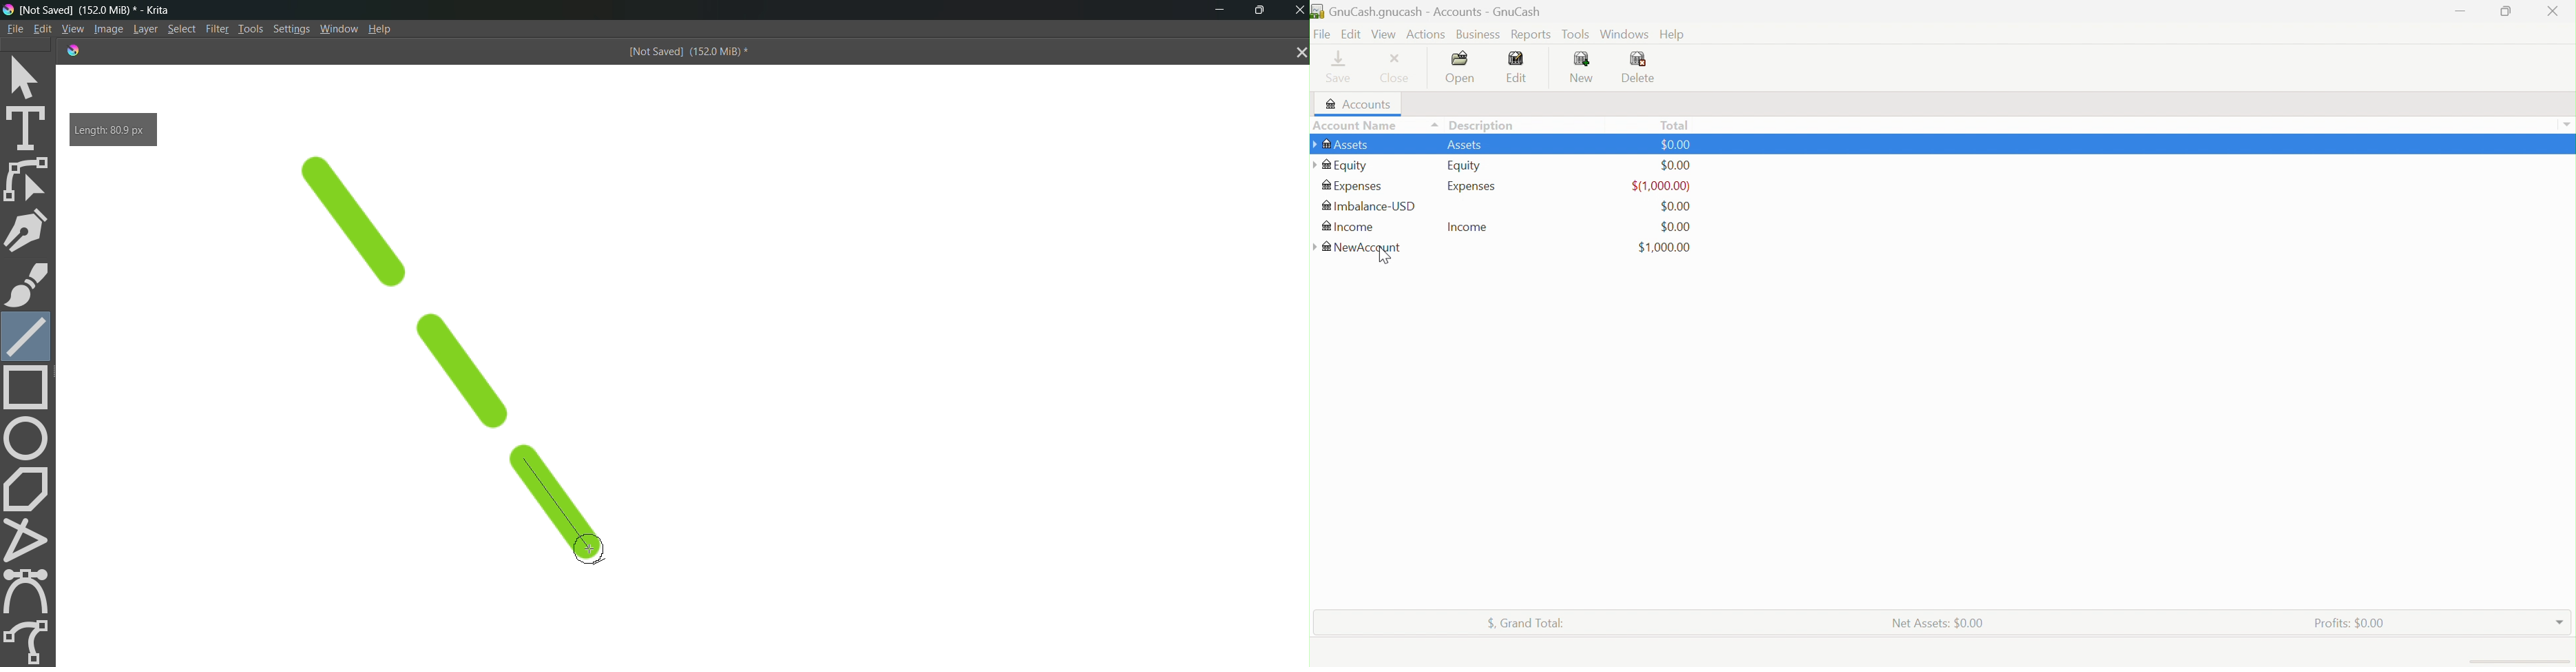 The image size is (2576, 672). Describe the element at coordinates (1368, 207) in the screenshot. I see `Imbalance-USD` at that location.